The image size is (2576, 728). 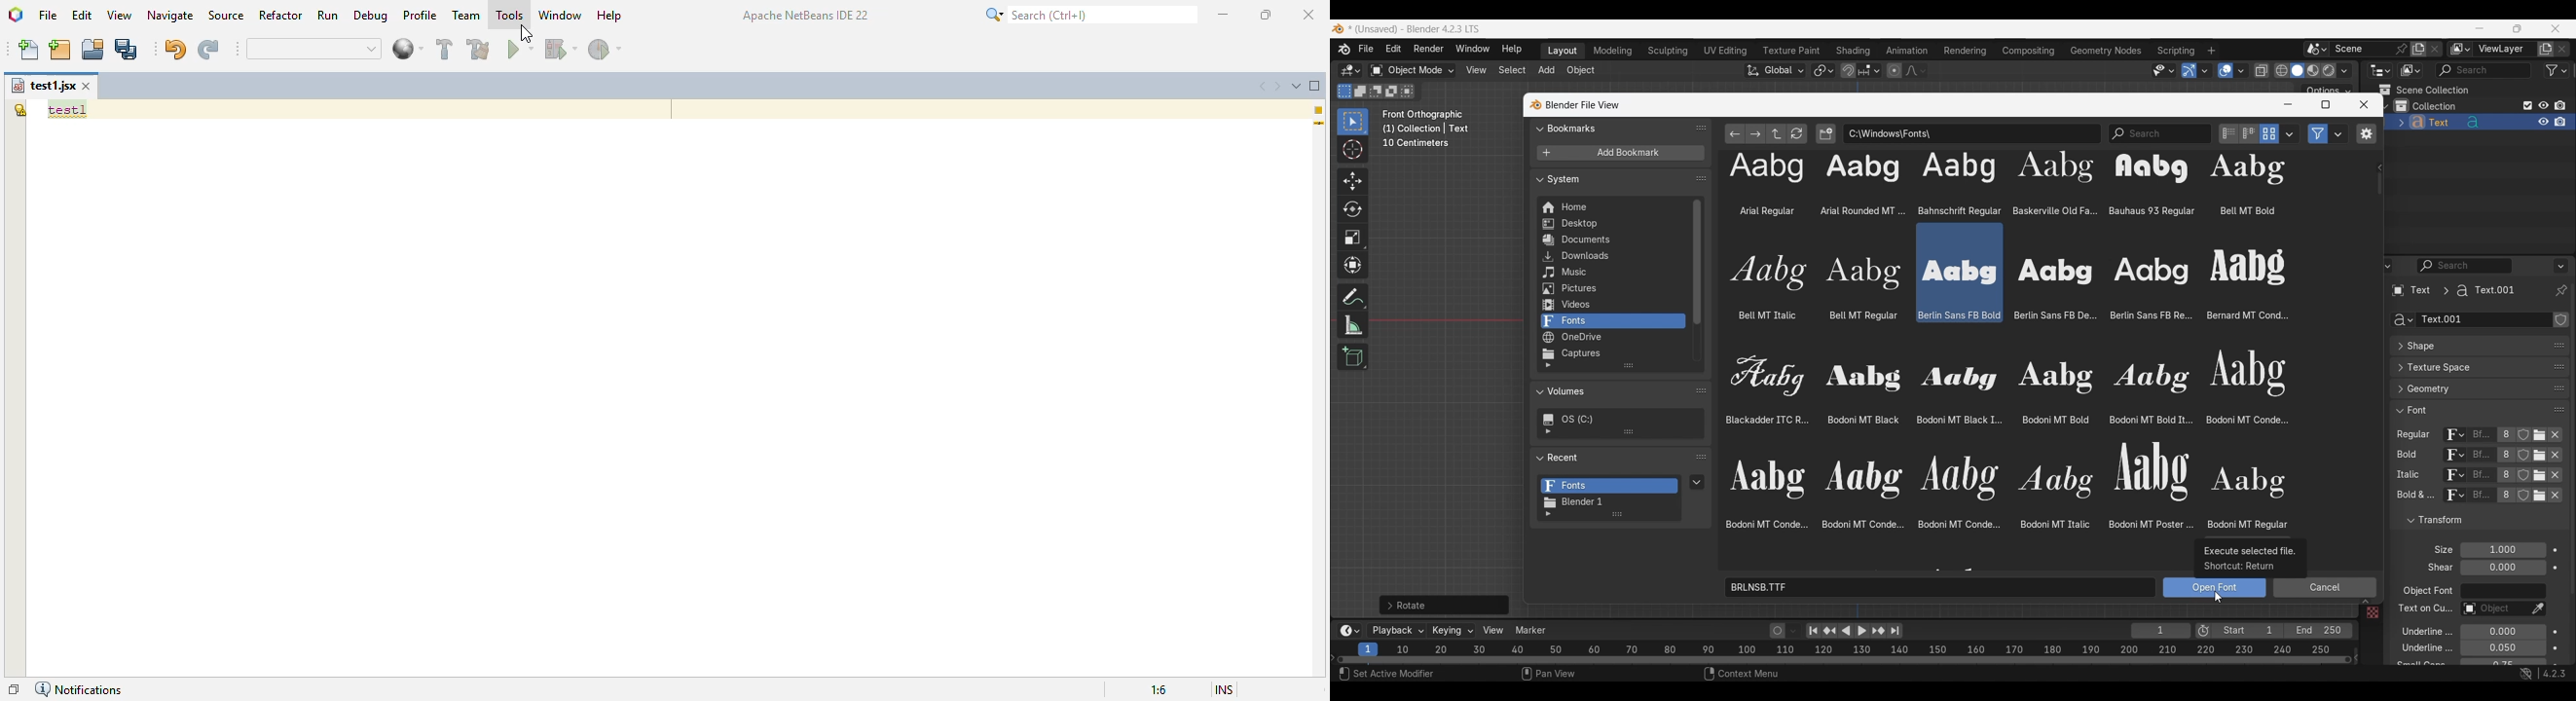 What do you see at coordinates (2427, 593) in the screenshot?
I see `object font` at bounding box center [2427, 593].